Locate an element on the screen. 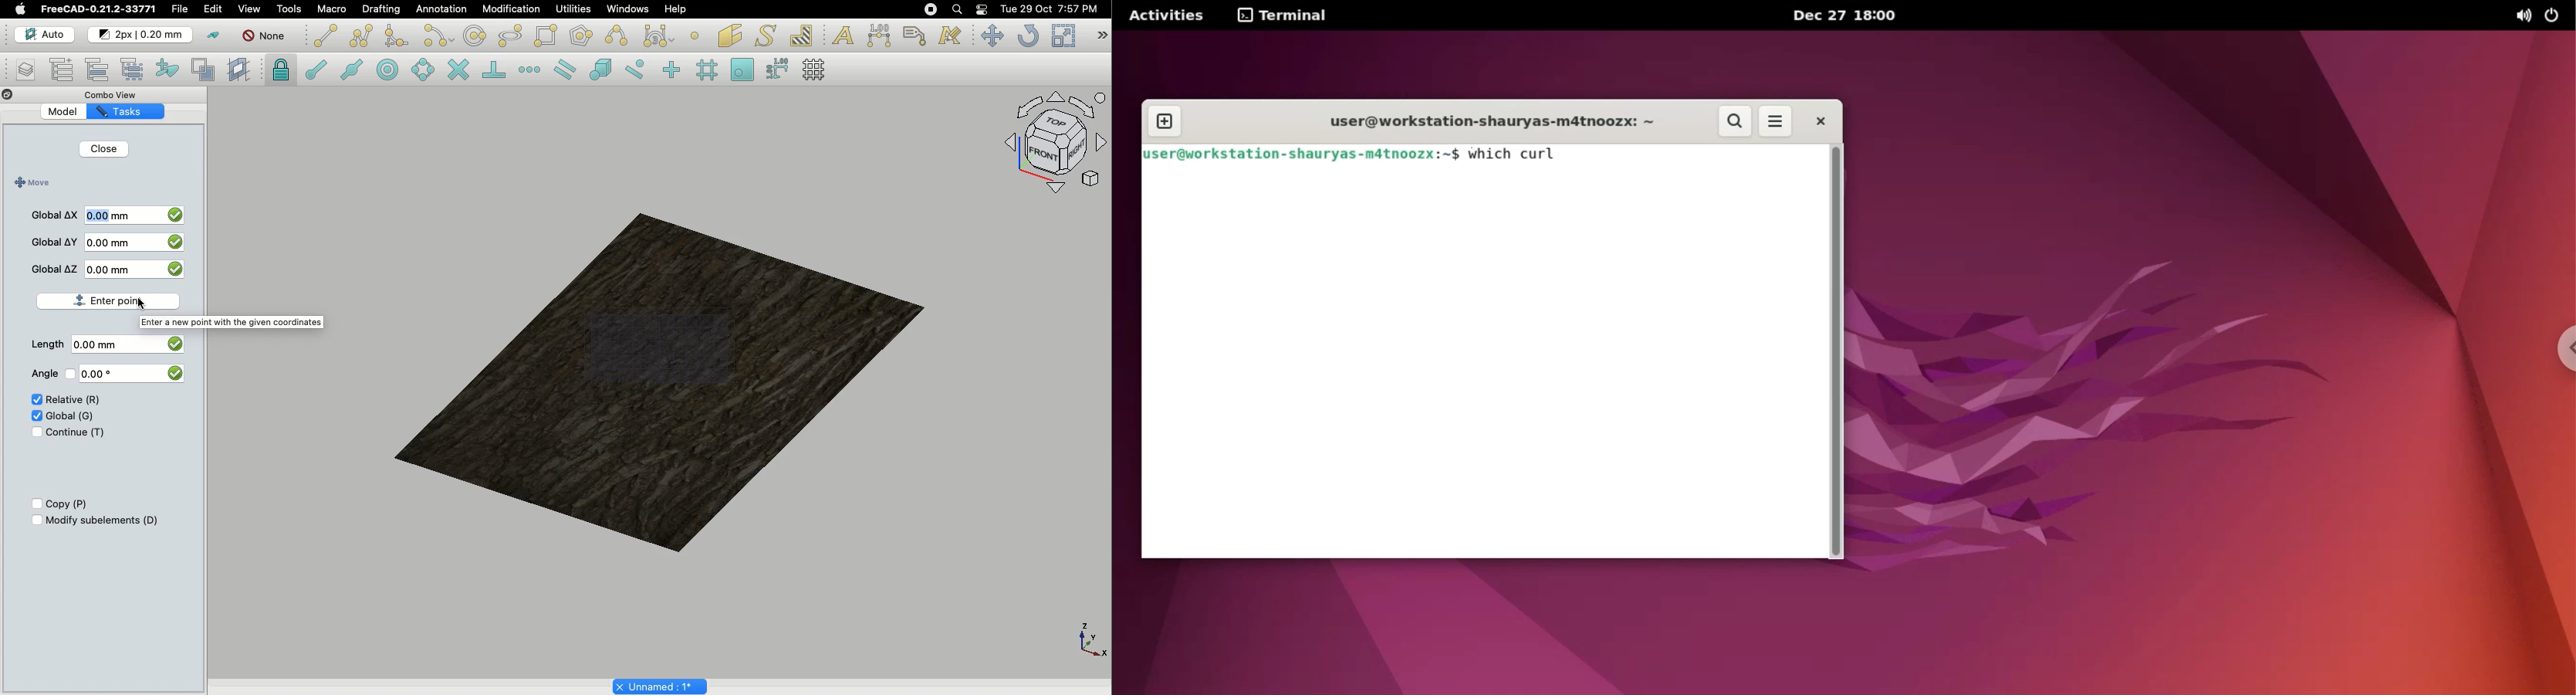 The width and height of the screenshot is (2576, 700). Manage layers is located at coordinates (20, 71).